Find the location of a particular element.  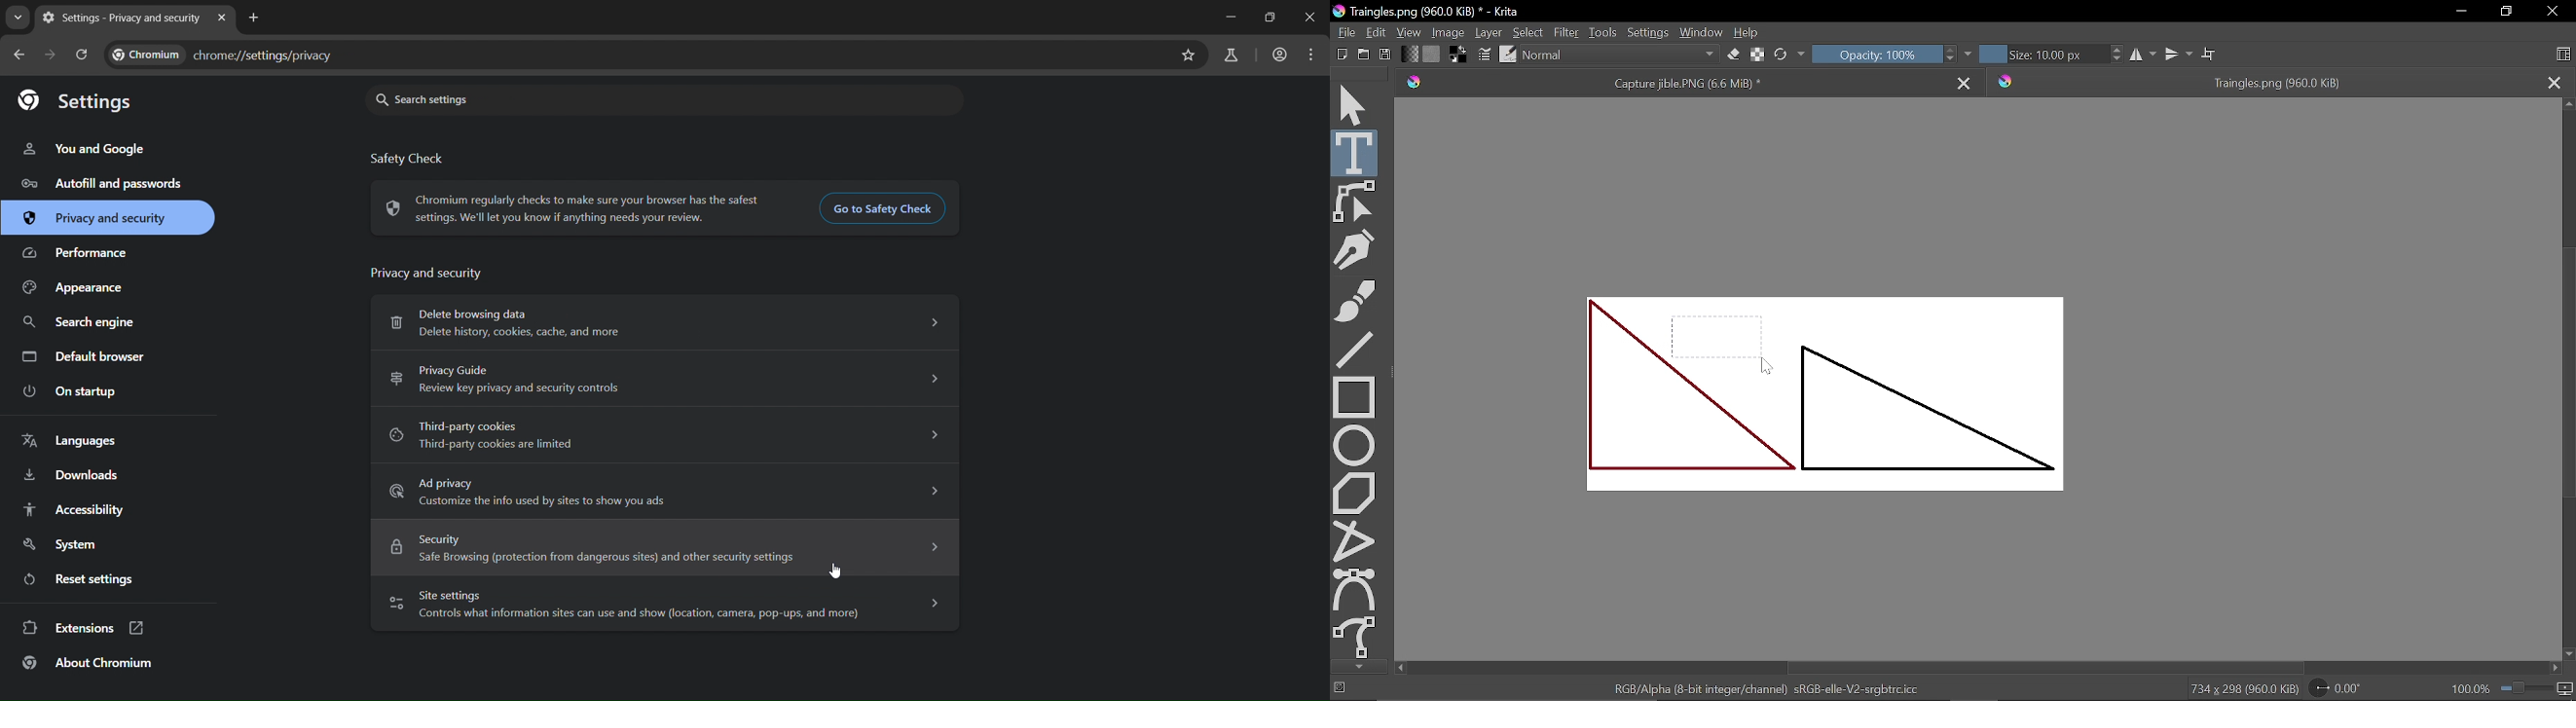

Minimize is located at coordinates (2459, 12).